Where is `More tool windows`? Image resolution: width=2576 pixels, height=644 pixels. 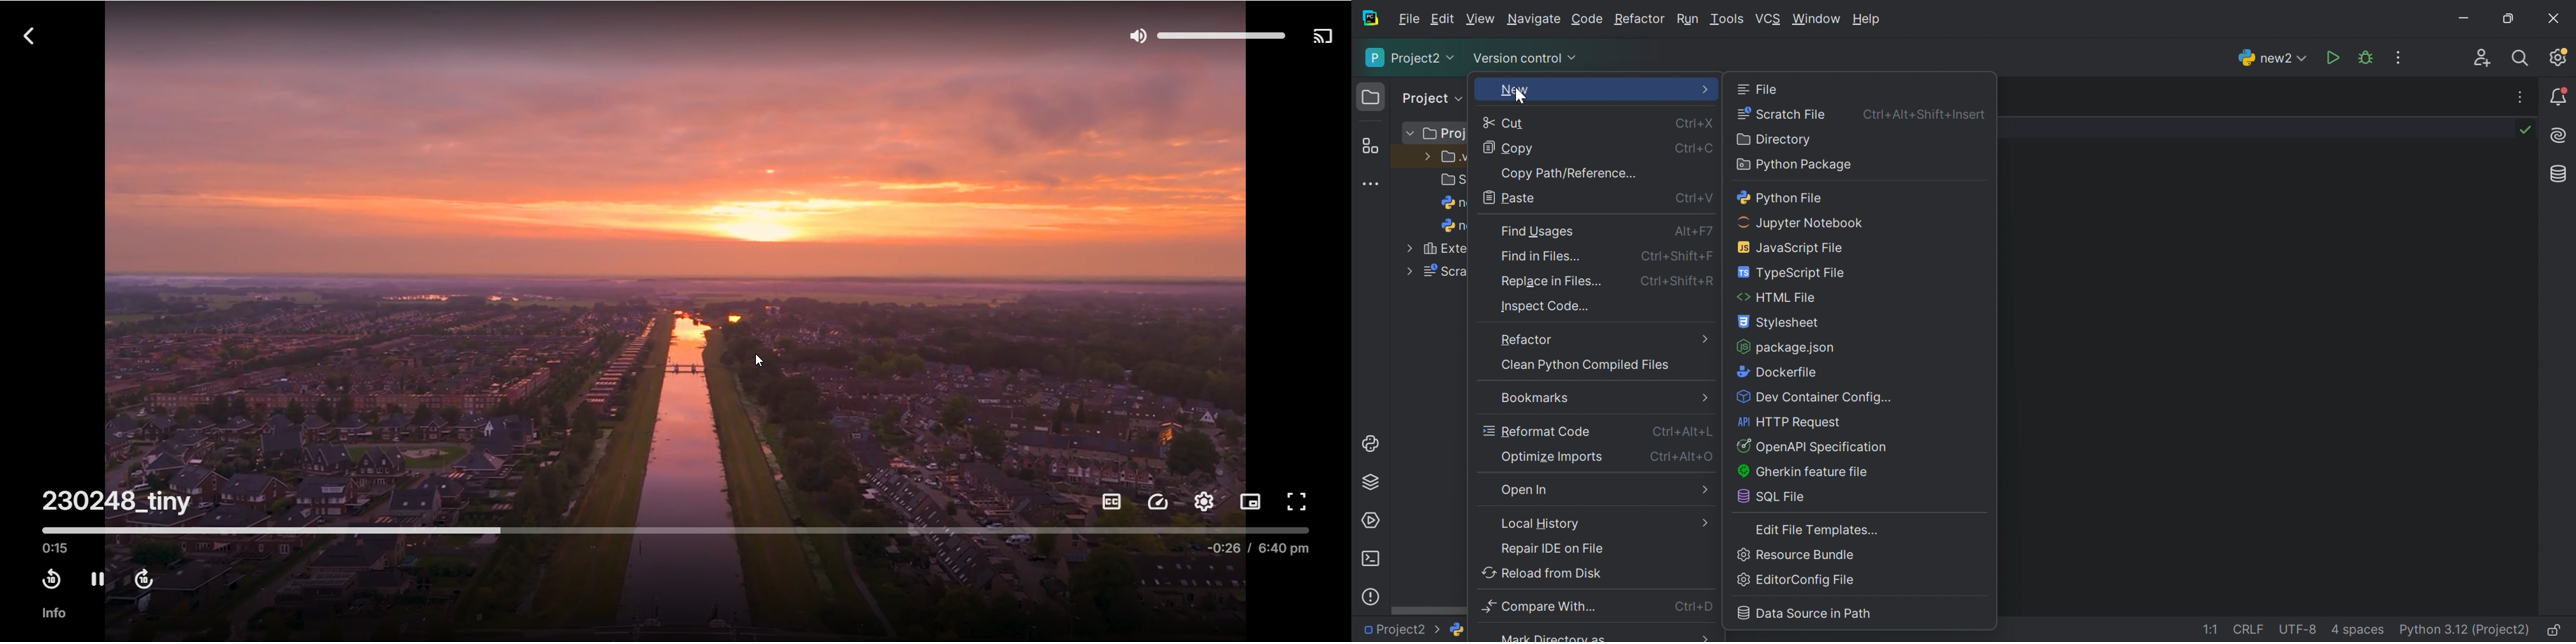
More tool windows is located at coordinates (1370, 184).